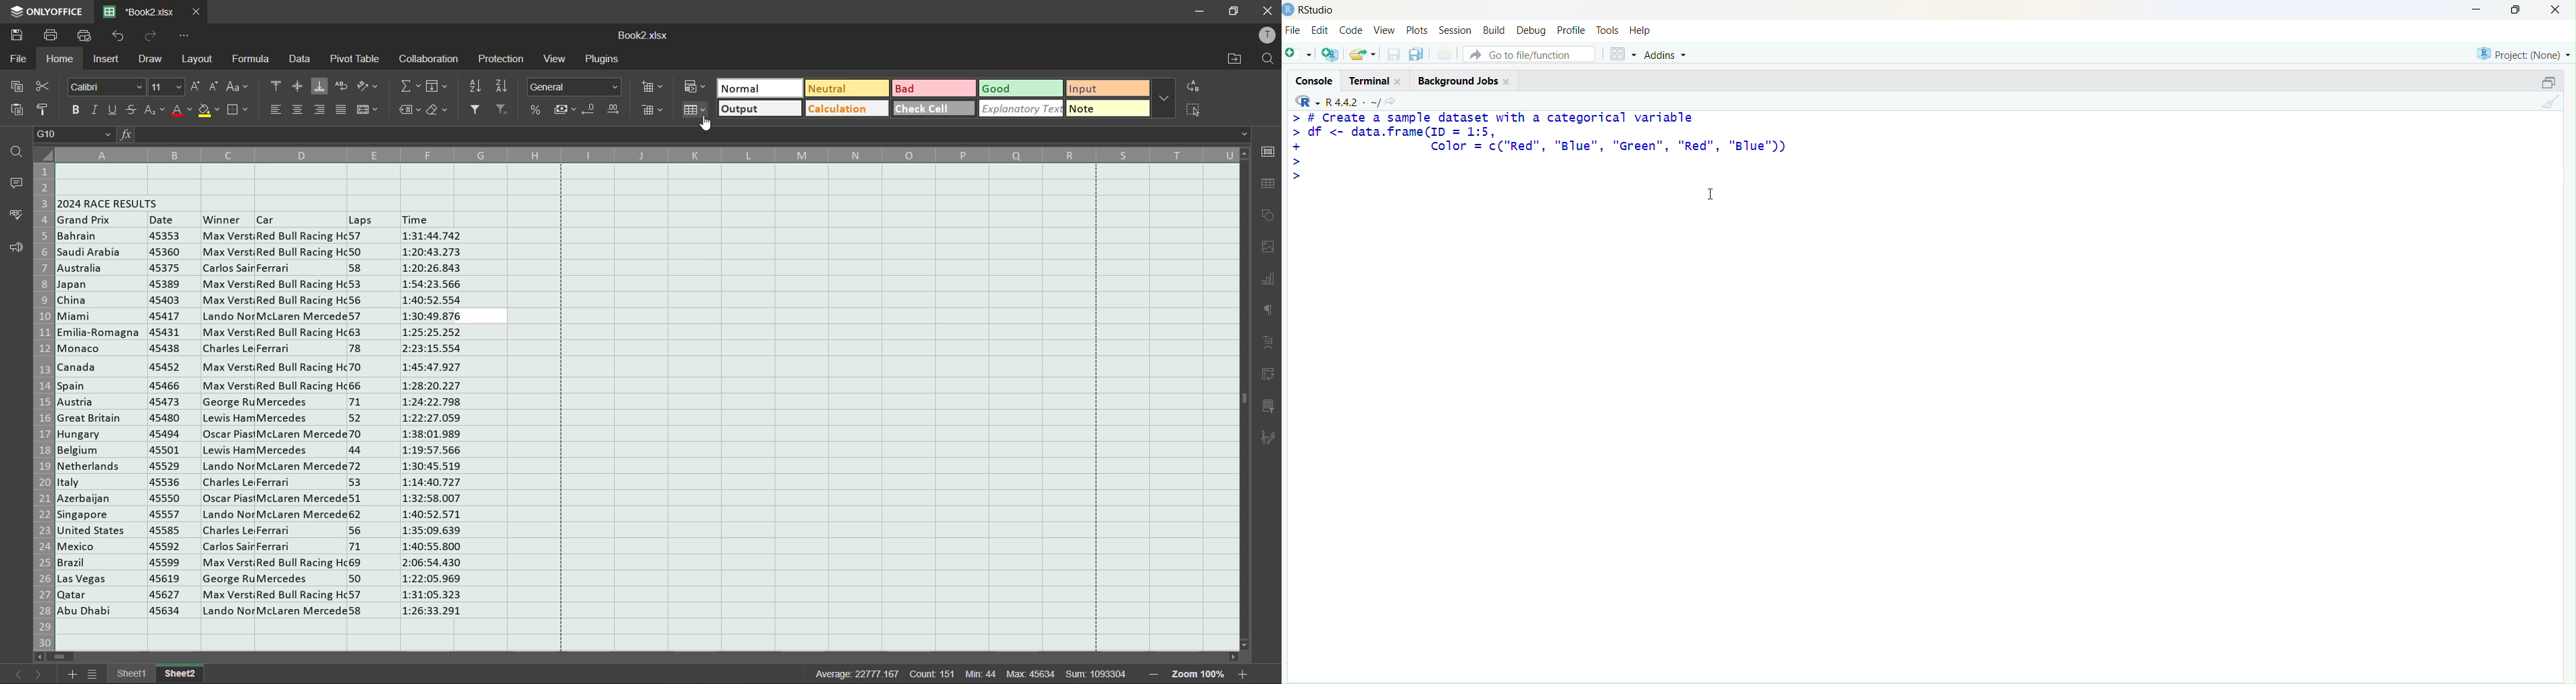  Describe the element at coordinates (185, 35) in the screenshot. I see `customize quick access toolbar` at that location.